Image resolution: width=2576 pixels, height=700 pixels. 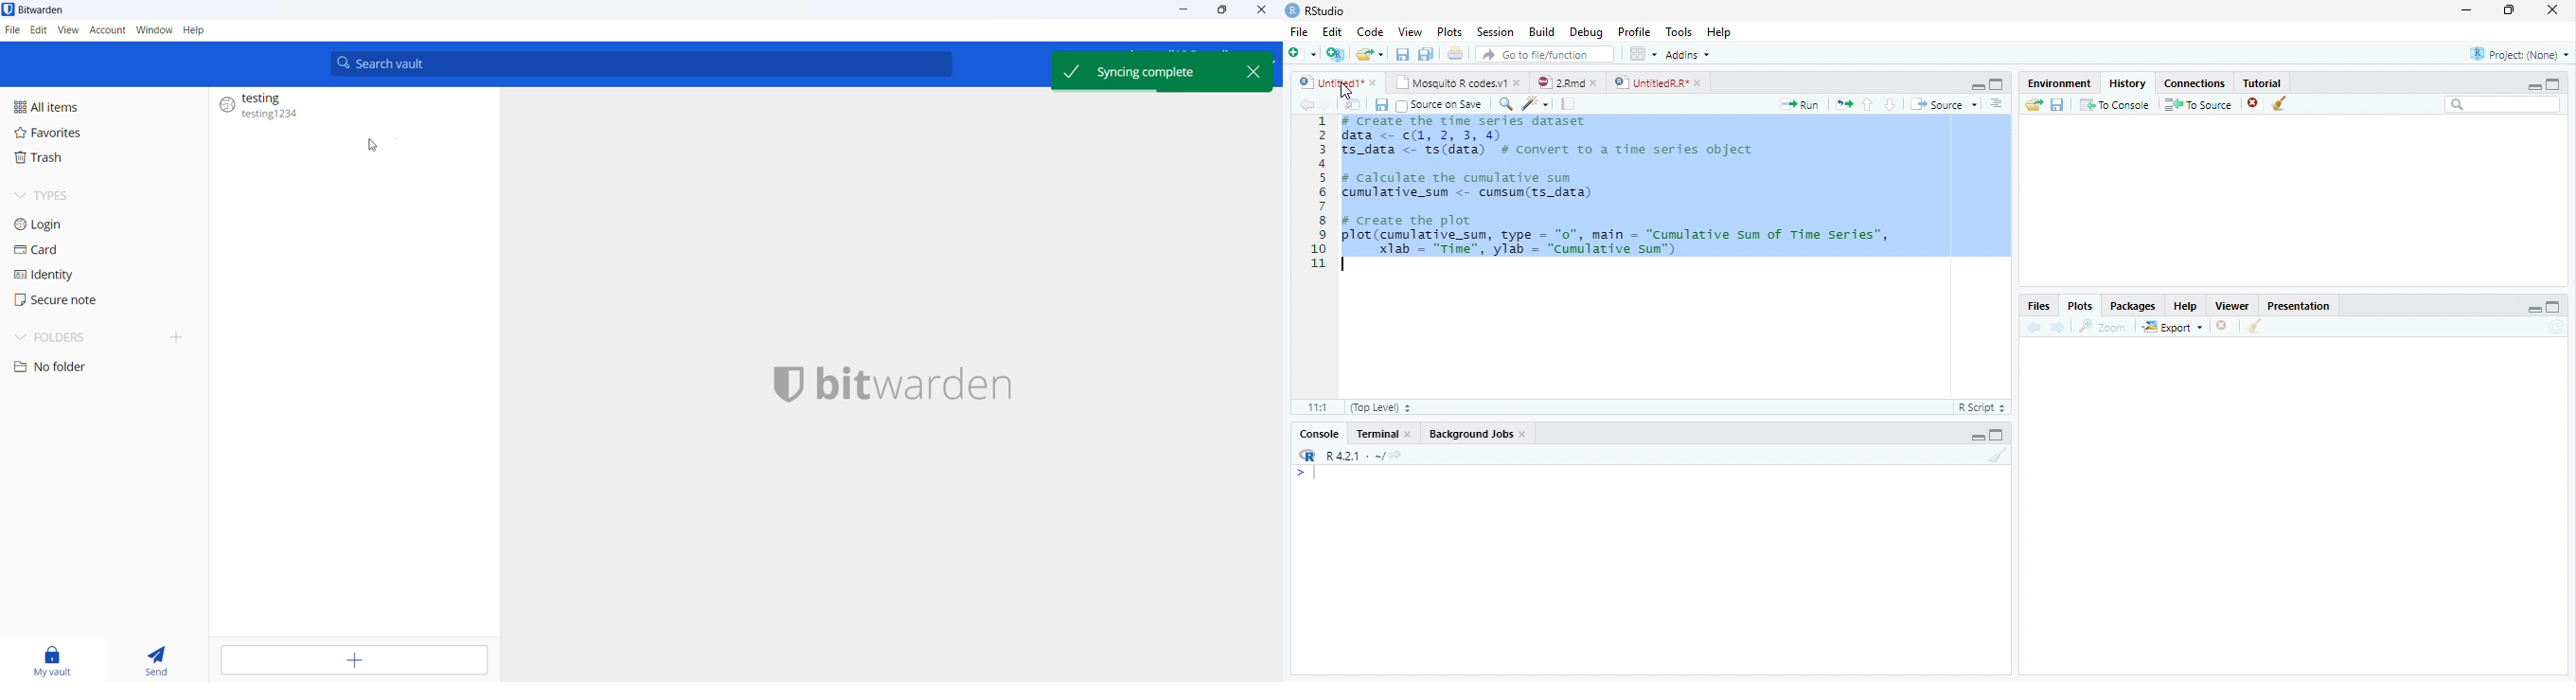 What do you see at coordinates (1507, 106) in the screenshot?
I see `Zoom` at bounding box center [1507, 106].